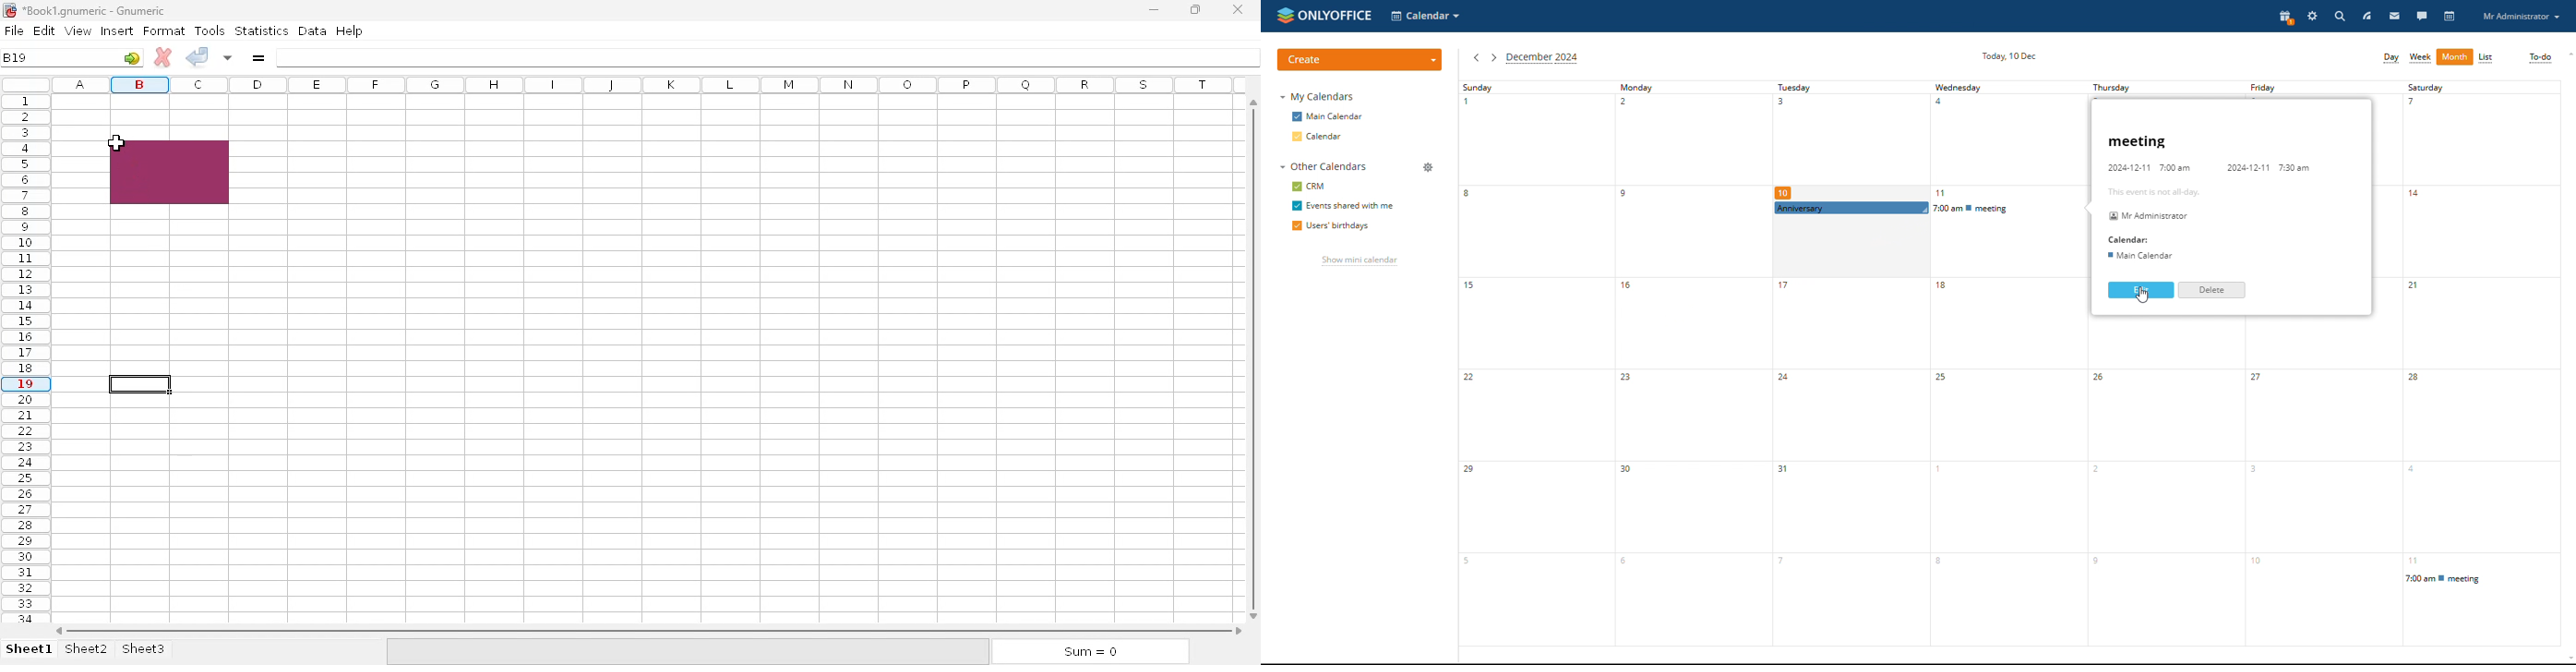  What do you see at coordinates (86, 649) in the screenshot?
I see `sheet2` at bounding box center [86, 649].